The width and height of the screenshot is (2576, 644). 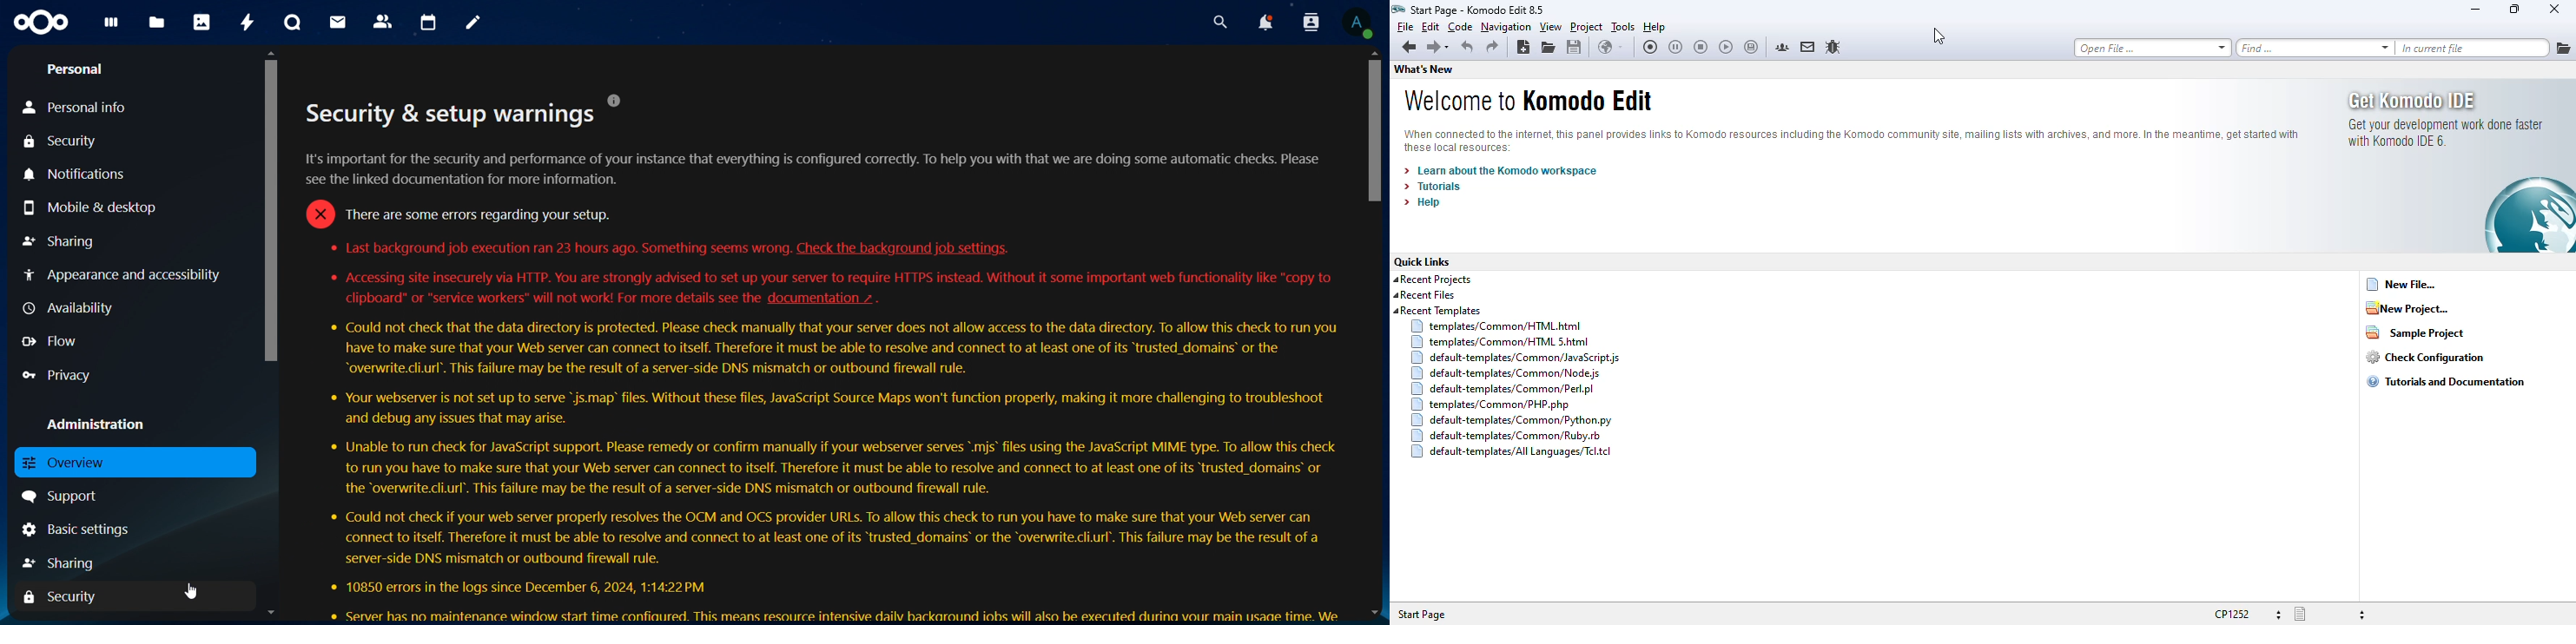 What do you see at coordinates (63, 497) in the screenshot?
I see `support` at bounding box center [63, 497].